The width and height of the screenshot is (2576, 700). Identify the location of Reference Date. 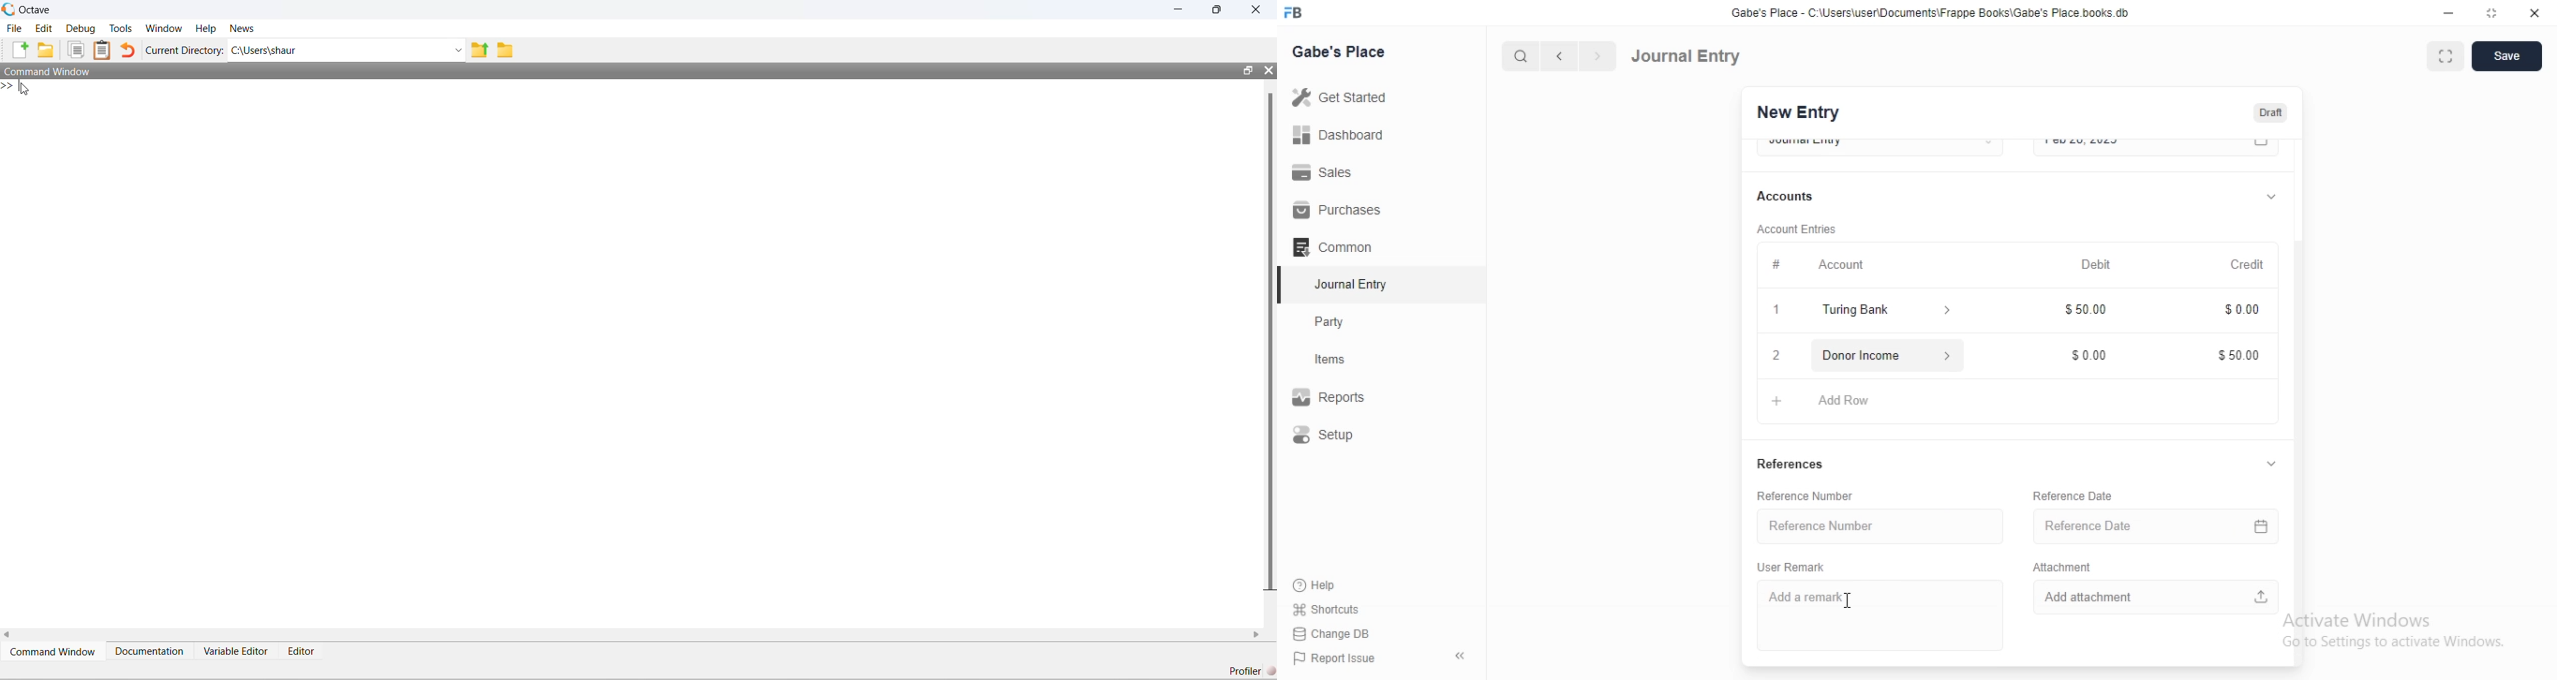
(2073, 495).